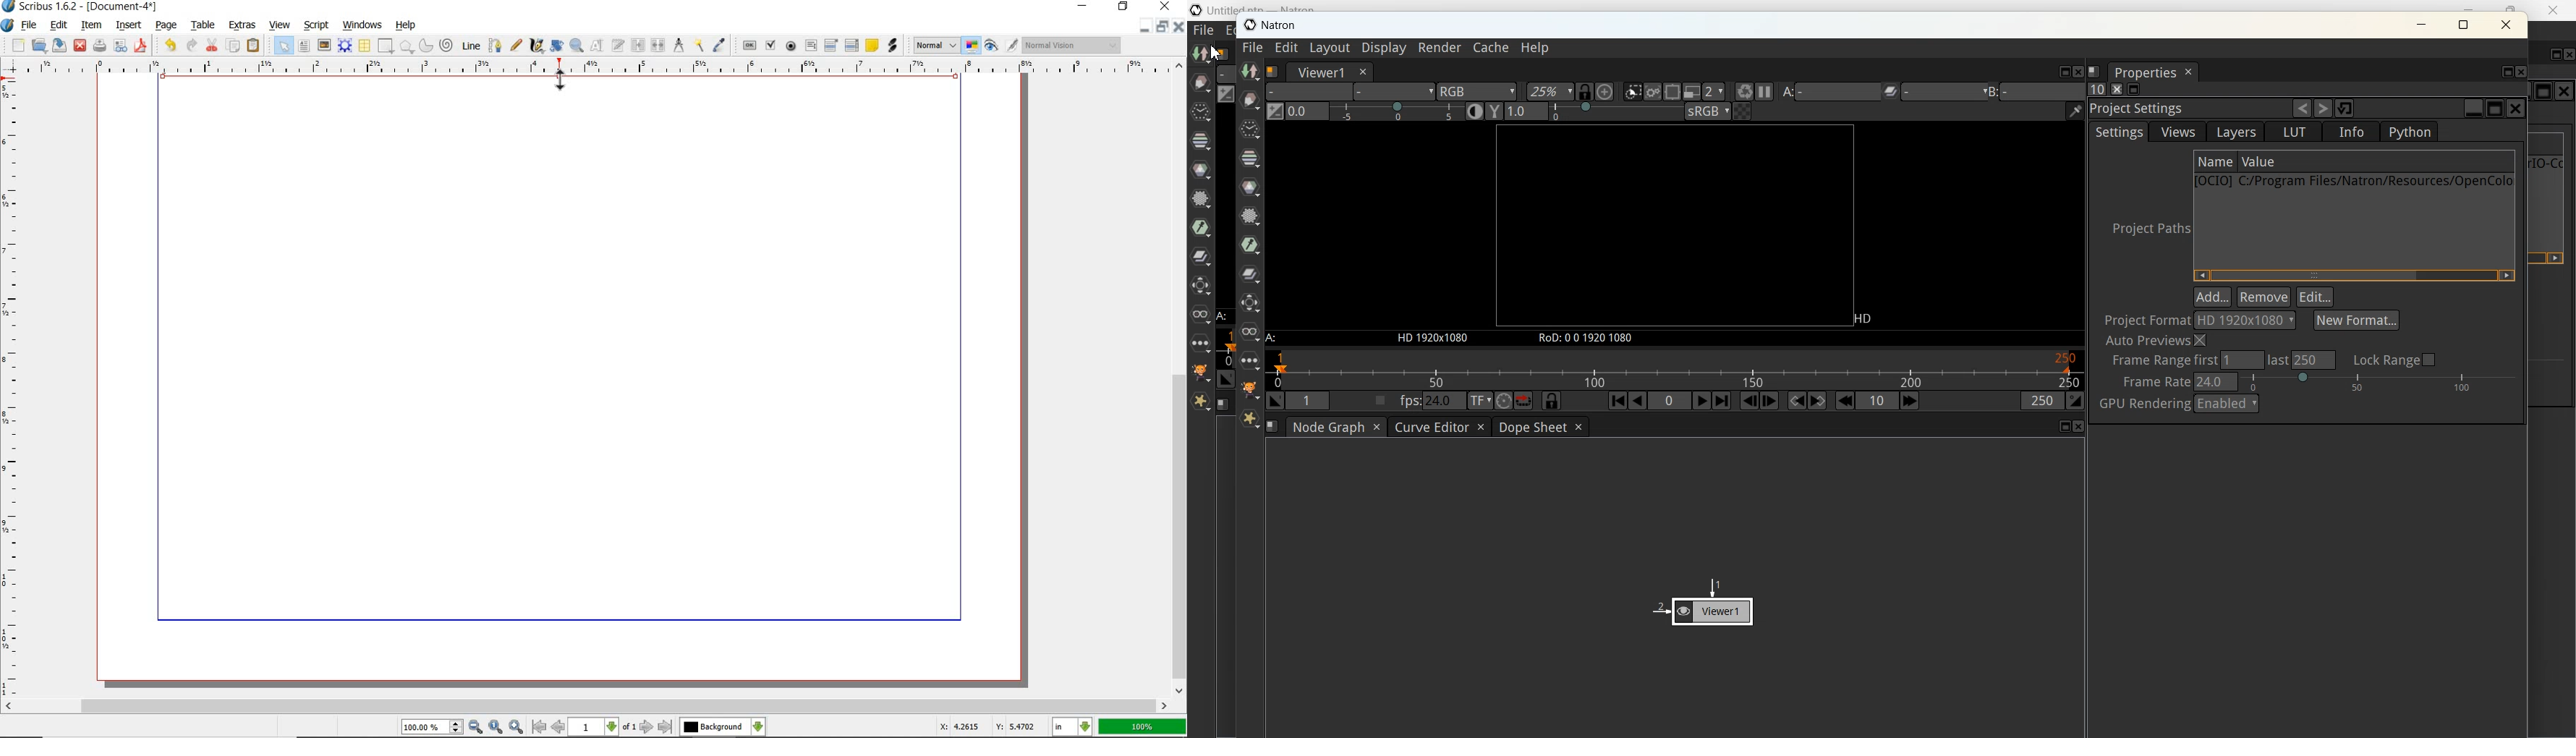 This screenshot has width=2576, height=756. Describe the element at coordinates (657, 44) in the screenshot. I see `unlink text frames` at that location.